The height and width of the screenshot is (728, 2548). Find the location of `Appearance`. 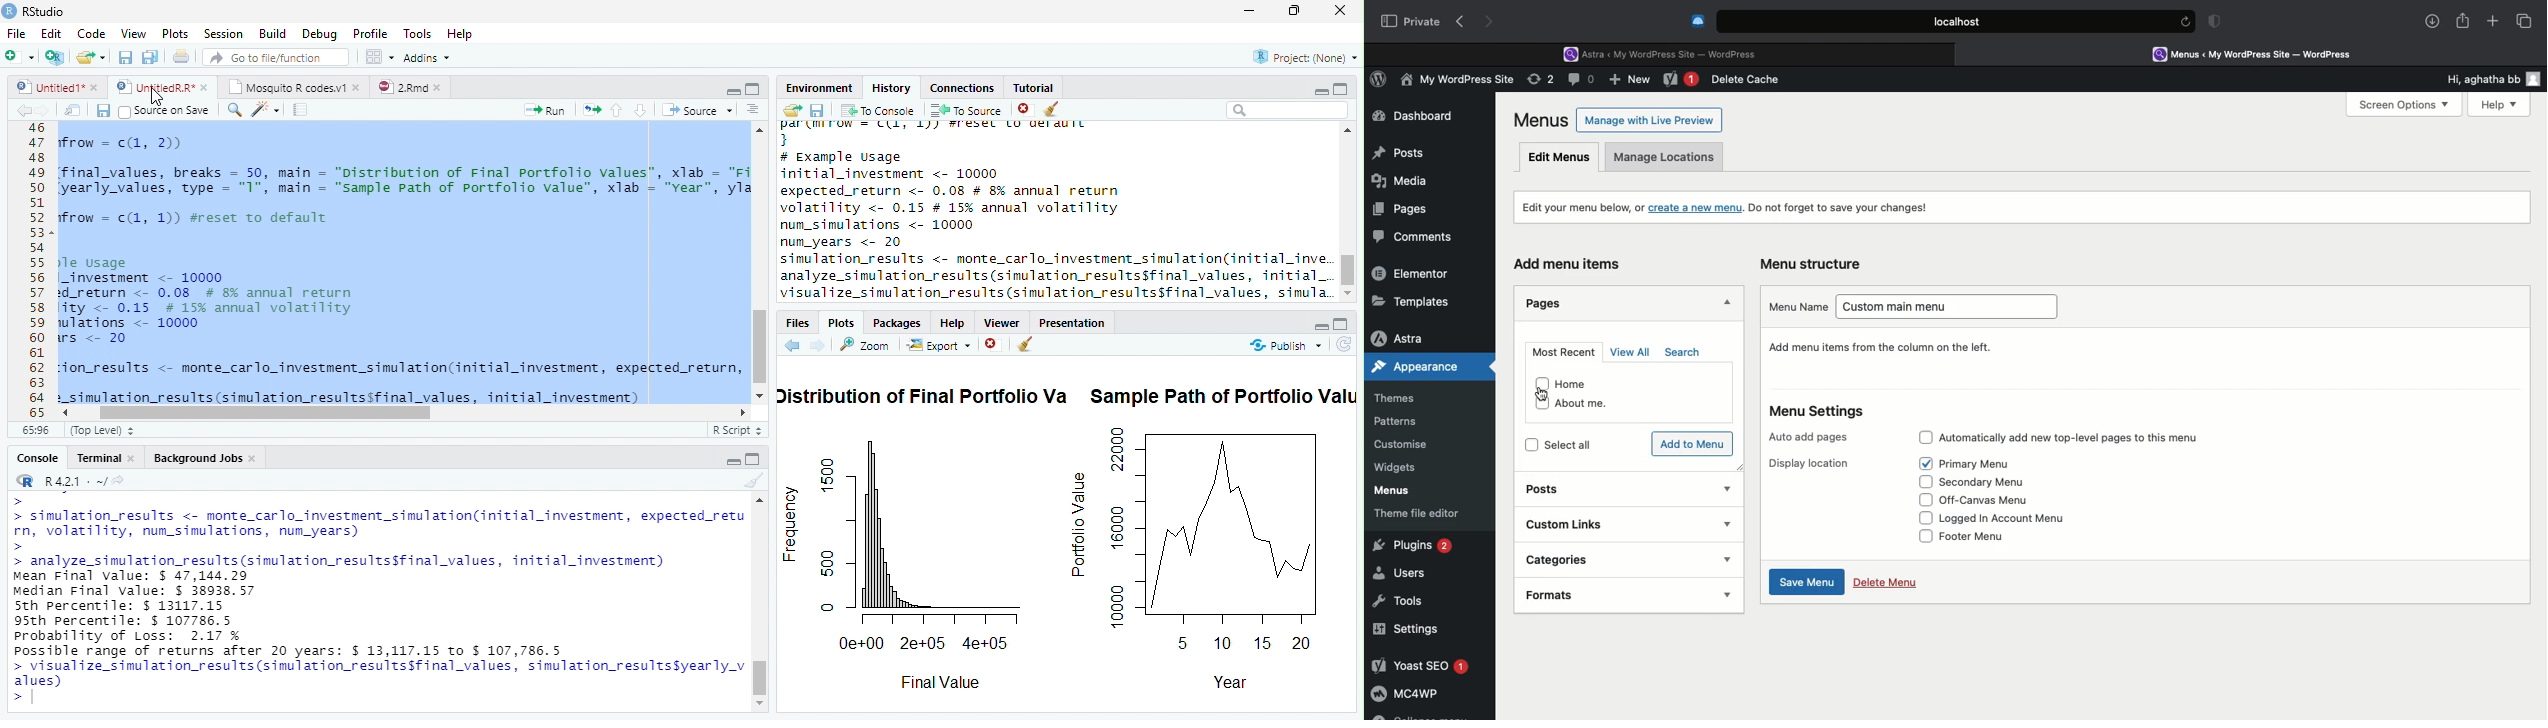

Appearance is located at coordinates (1431, 367).